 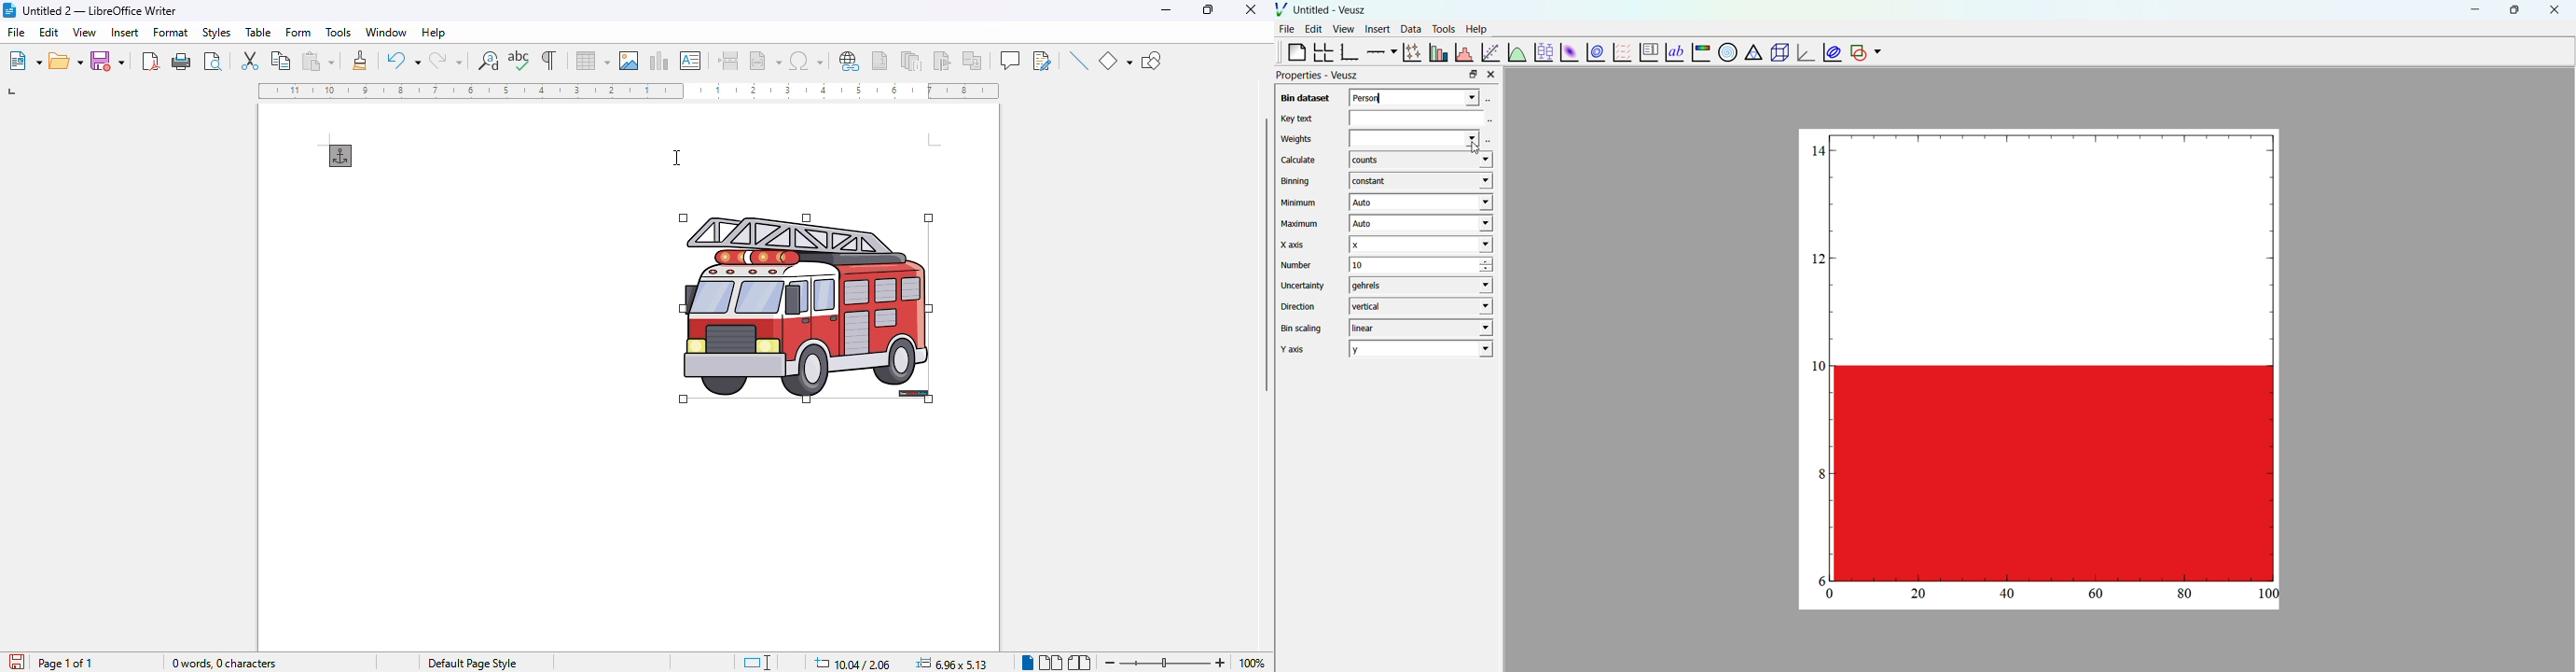 I want to click on export directly as PDF, so click(x=151, y=61).